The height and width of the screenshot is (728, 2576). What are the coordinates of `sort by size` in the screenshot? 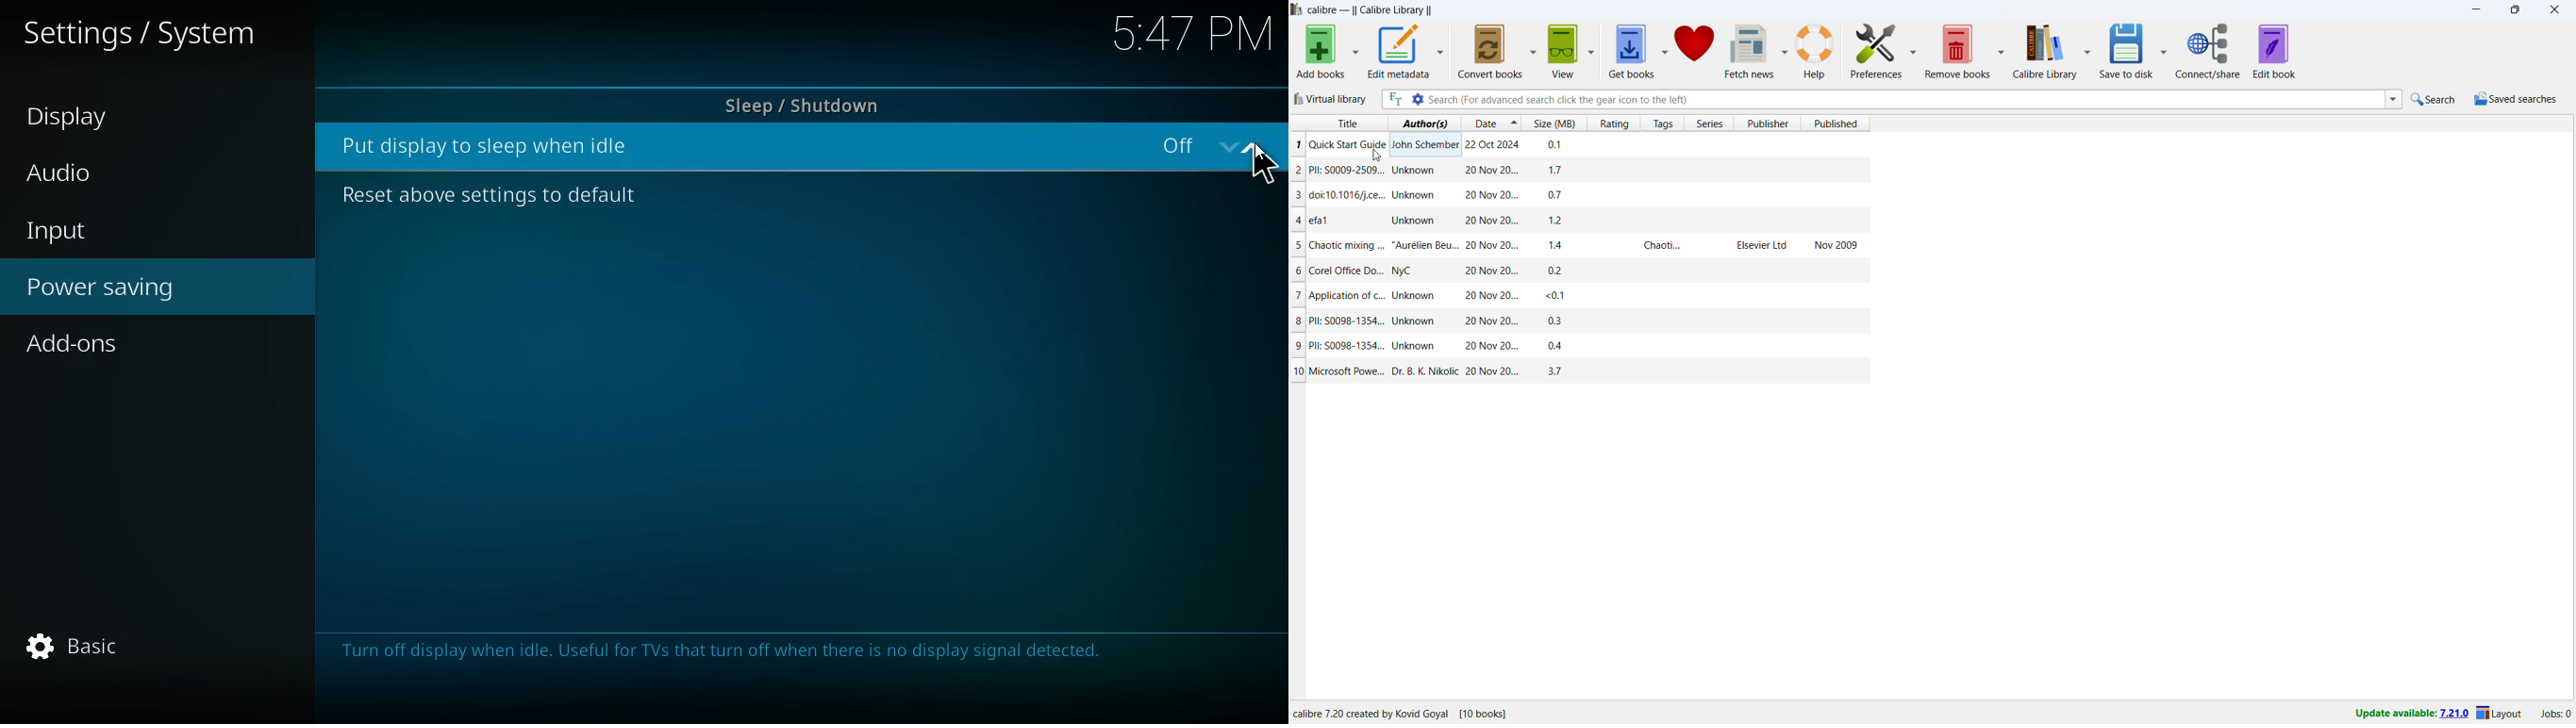 It's located at (1555, 123).